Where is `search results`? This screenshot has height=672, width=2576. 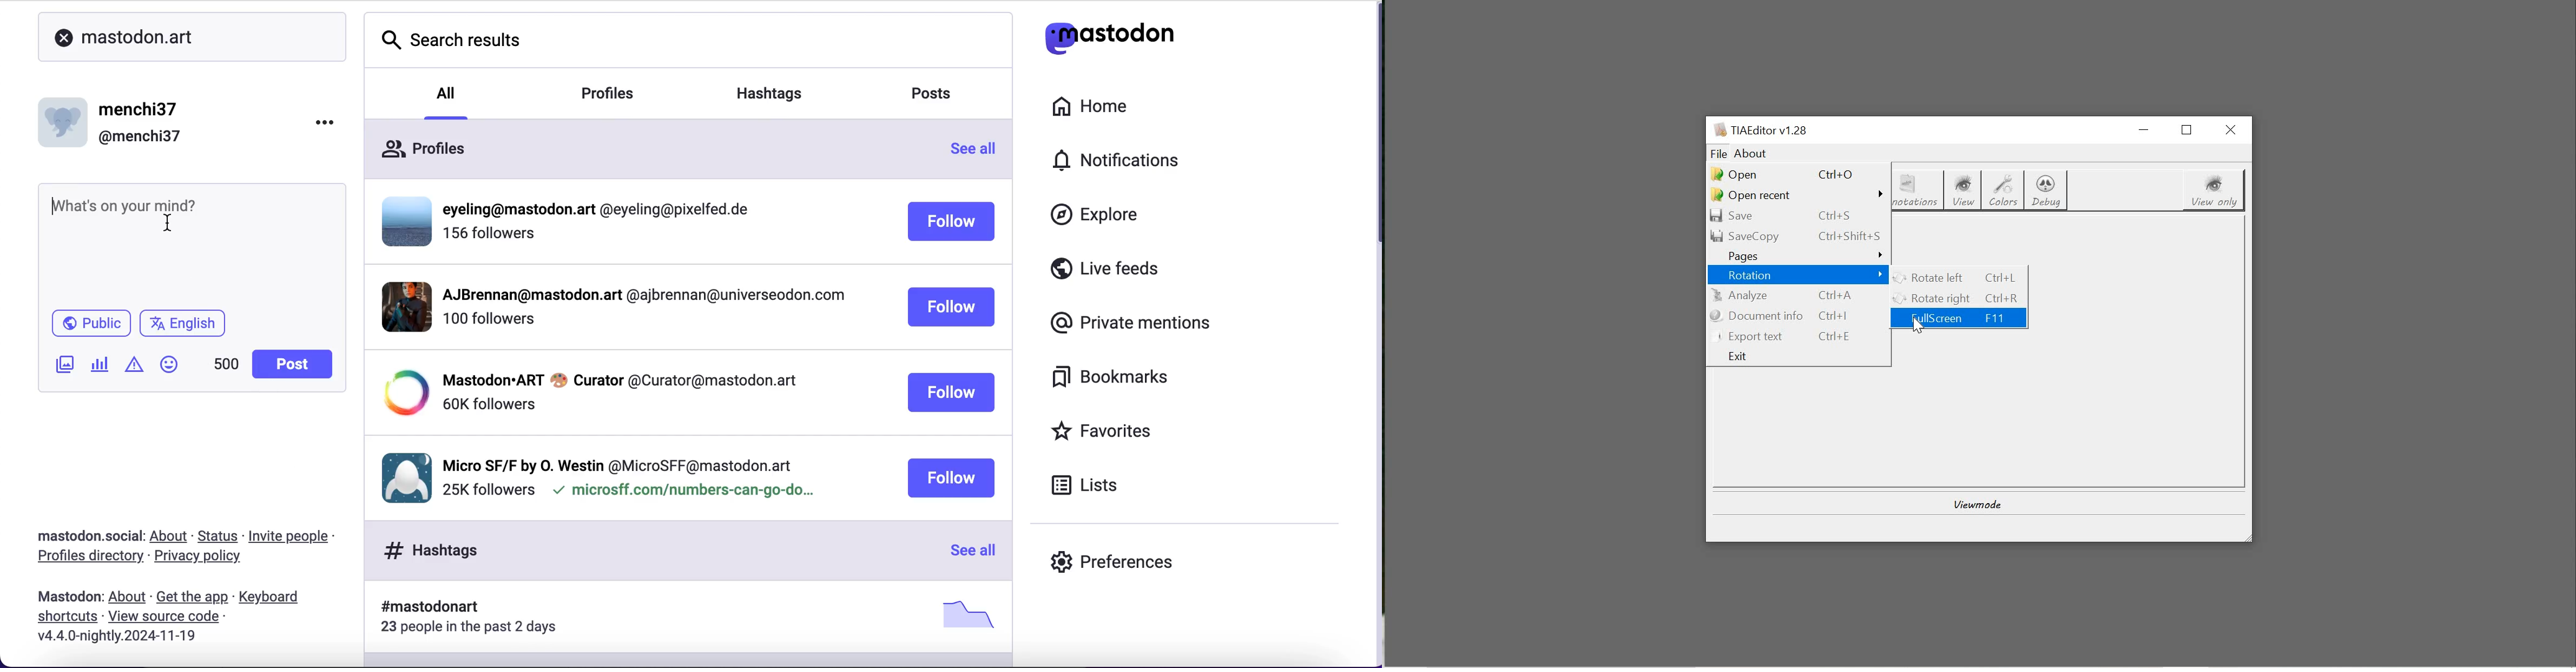
search results is located at coordinates (690, 41).